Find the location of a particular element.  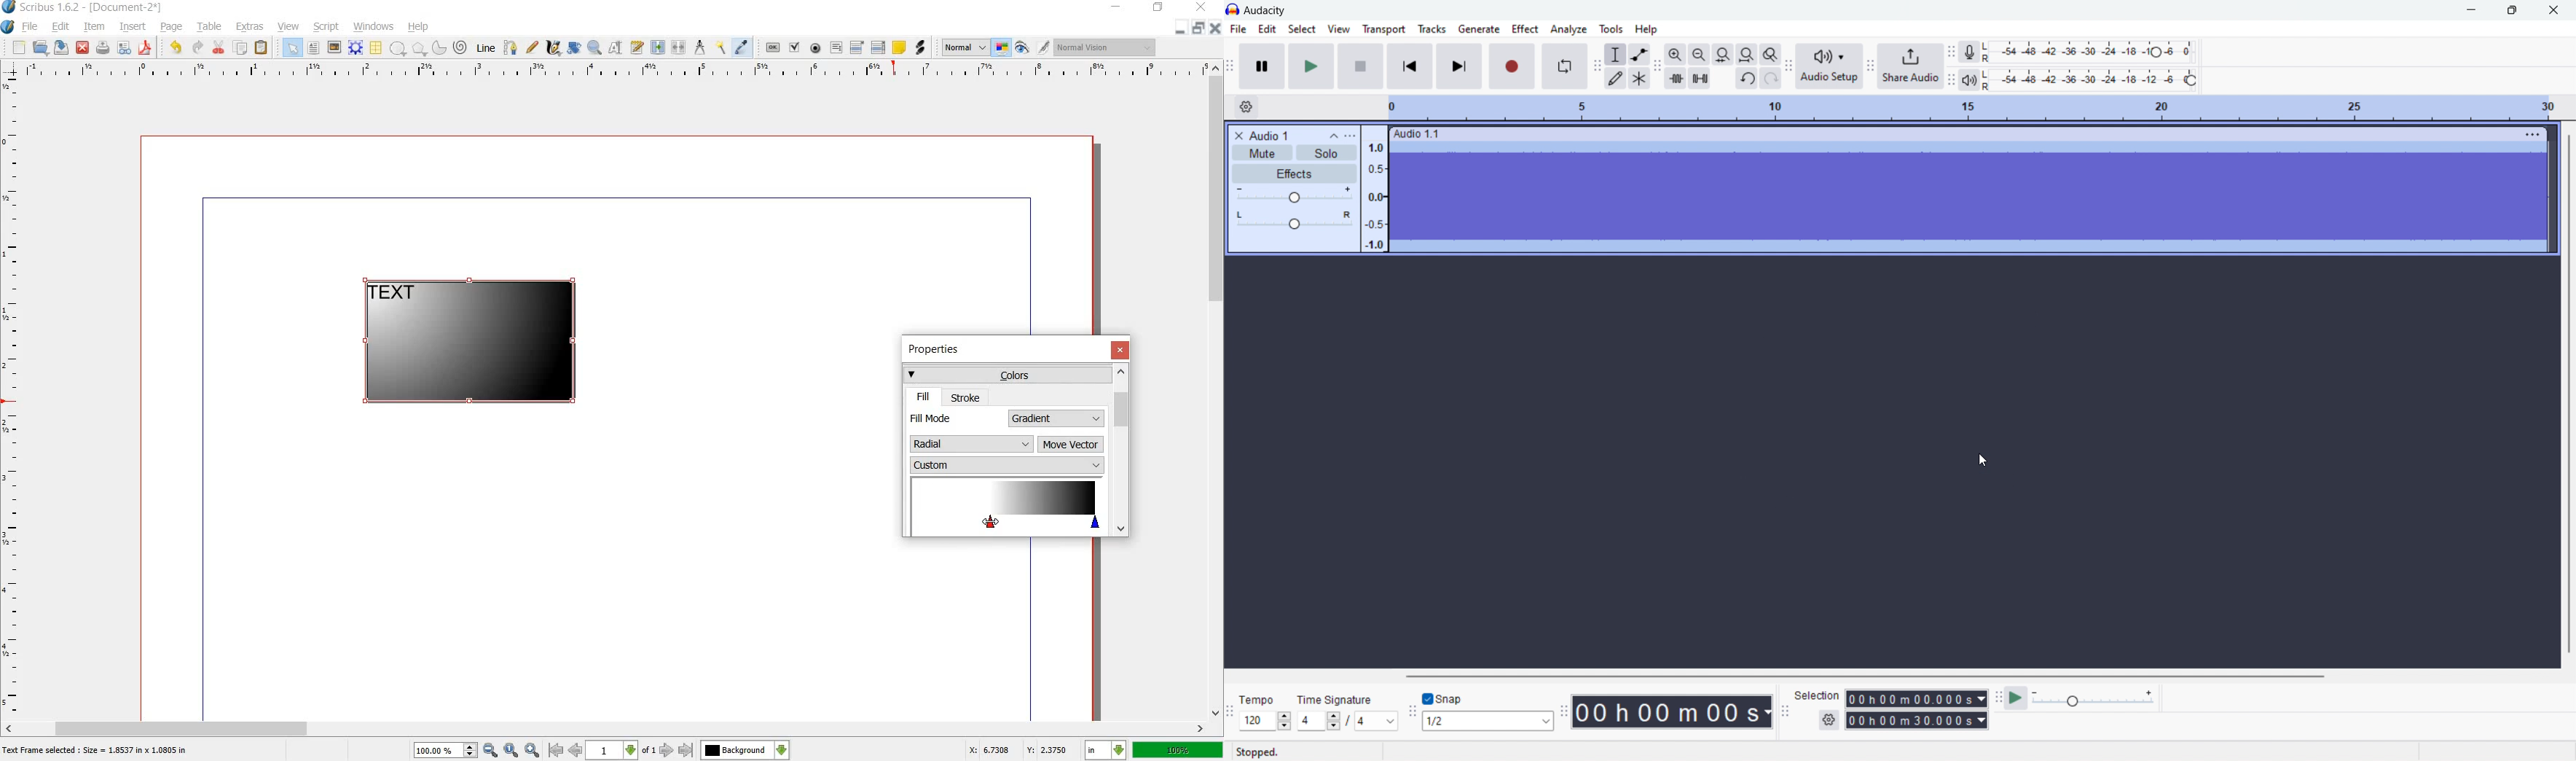

Background is located at coordinates (745, 750).